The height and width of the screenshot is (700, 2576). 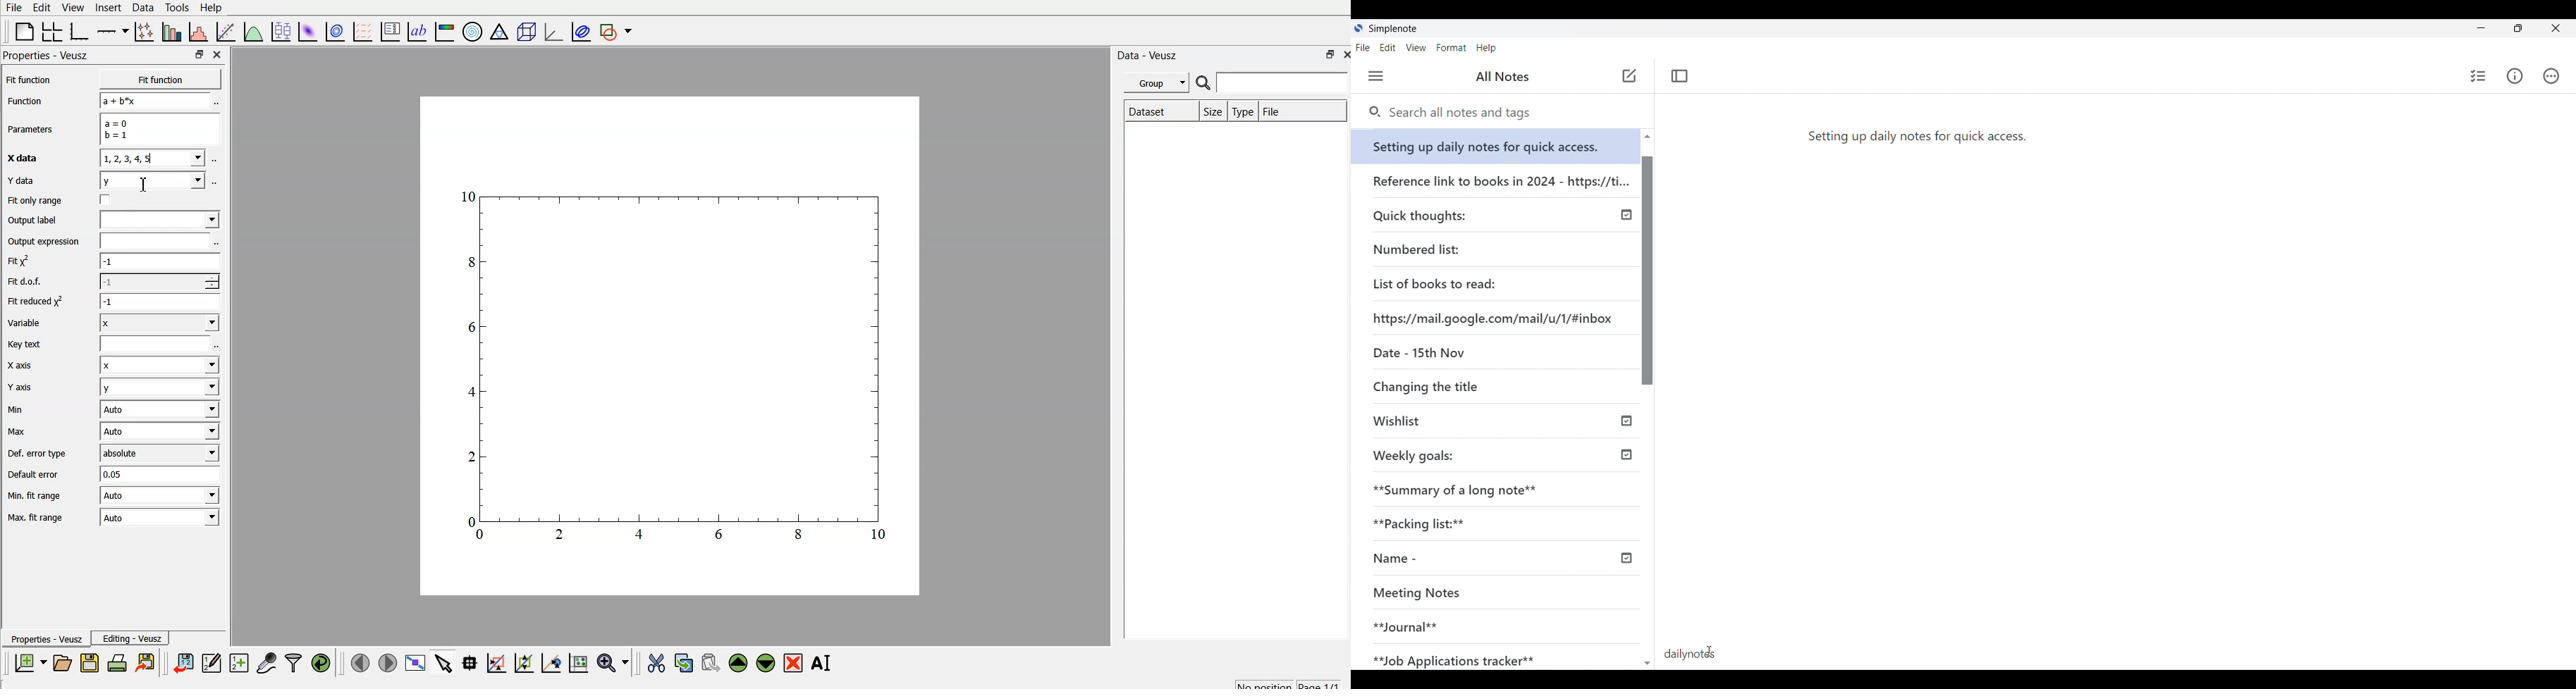 What do you see at coordinates (1625, 558) in the screenshot?
I see `published` at bounding box center [1625, 558].